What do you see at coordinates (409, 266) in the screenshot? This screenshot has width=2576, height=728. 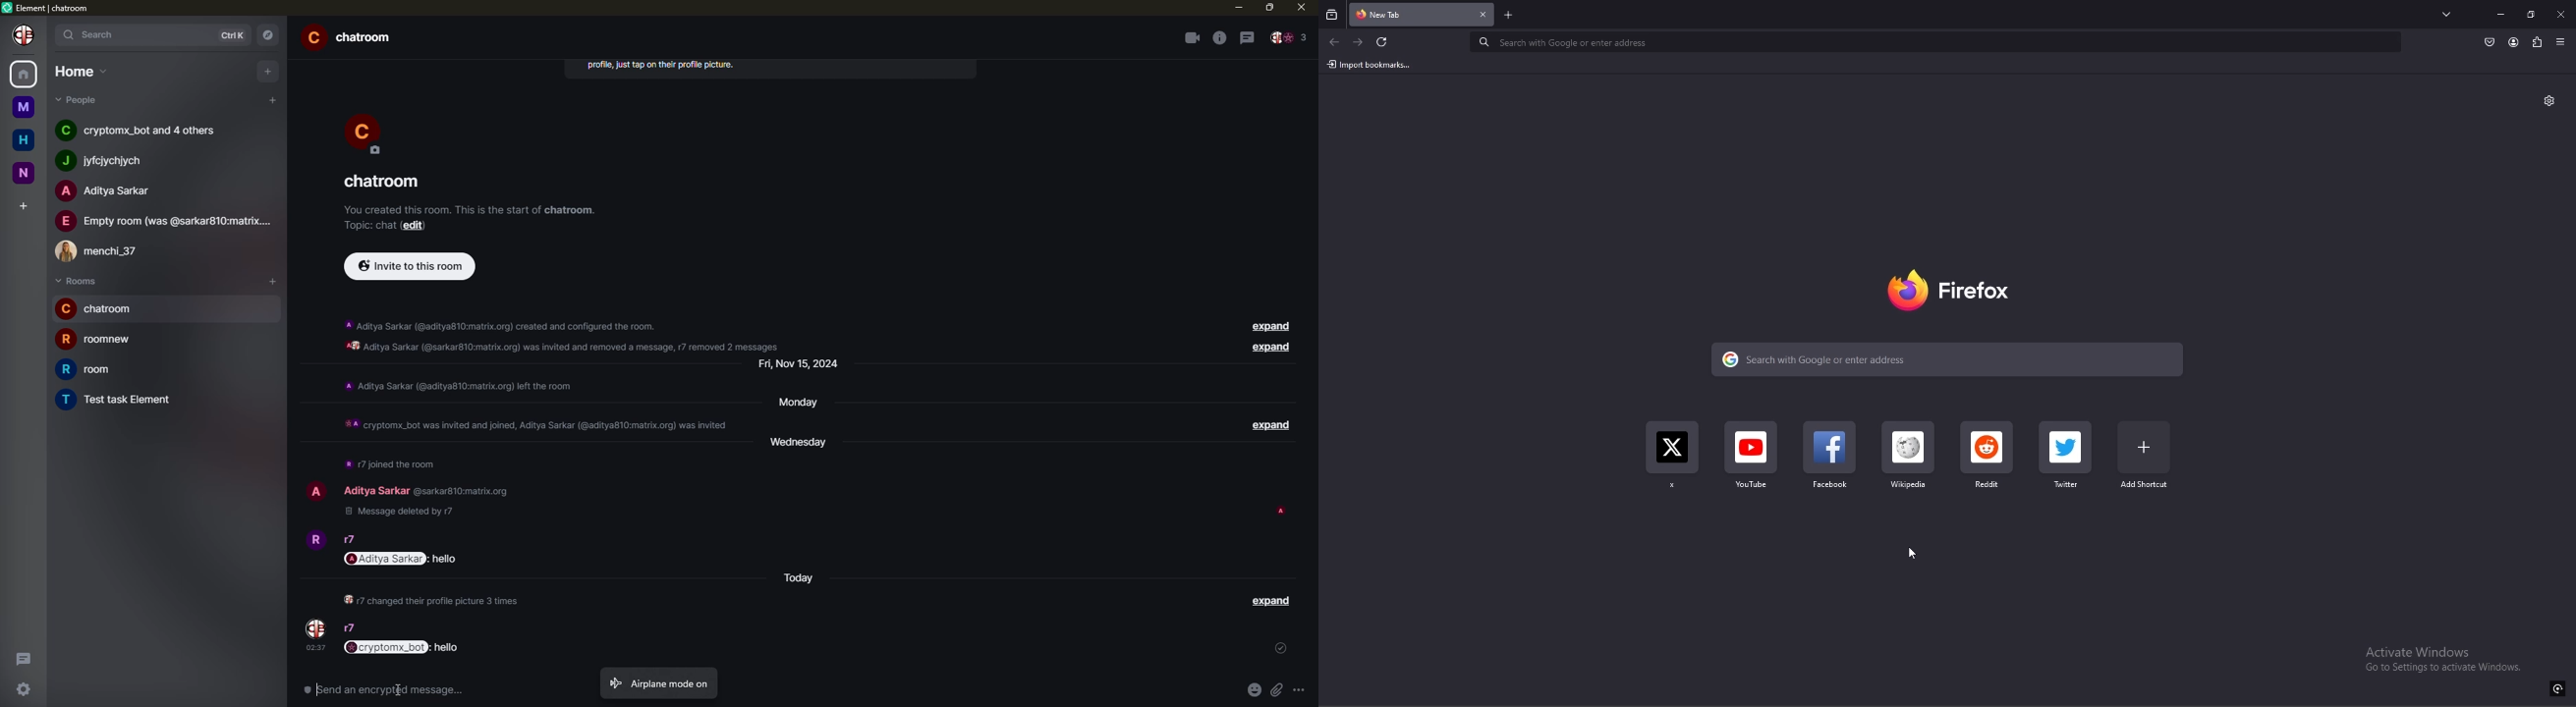 I see `invite to this room` at bounding box center [409, 266].